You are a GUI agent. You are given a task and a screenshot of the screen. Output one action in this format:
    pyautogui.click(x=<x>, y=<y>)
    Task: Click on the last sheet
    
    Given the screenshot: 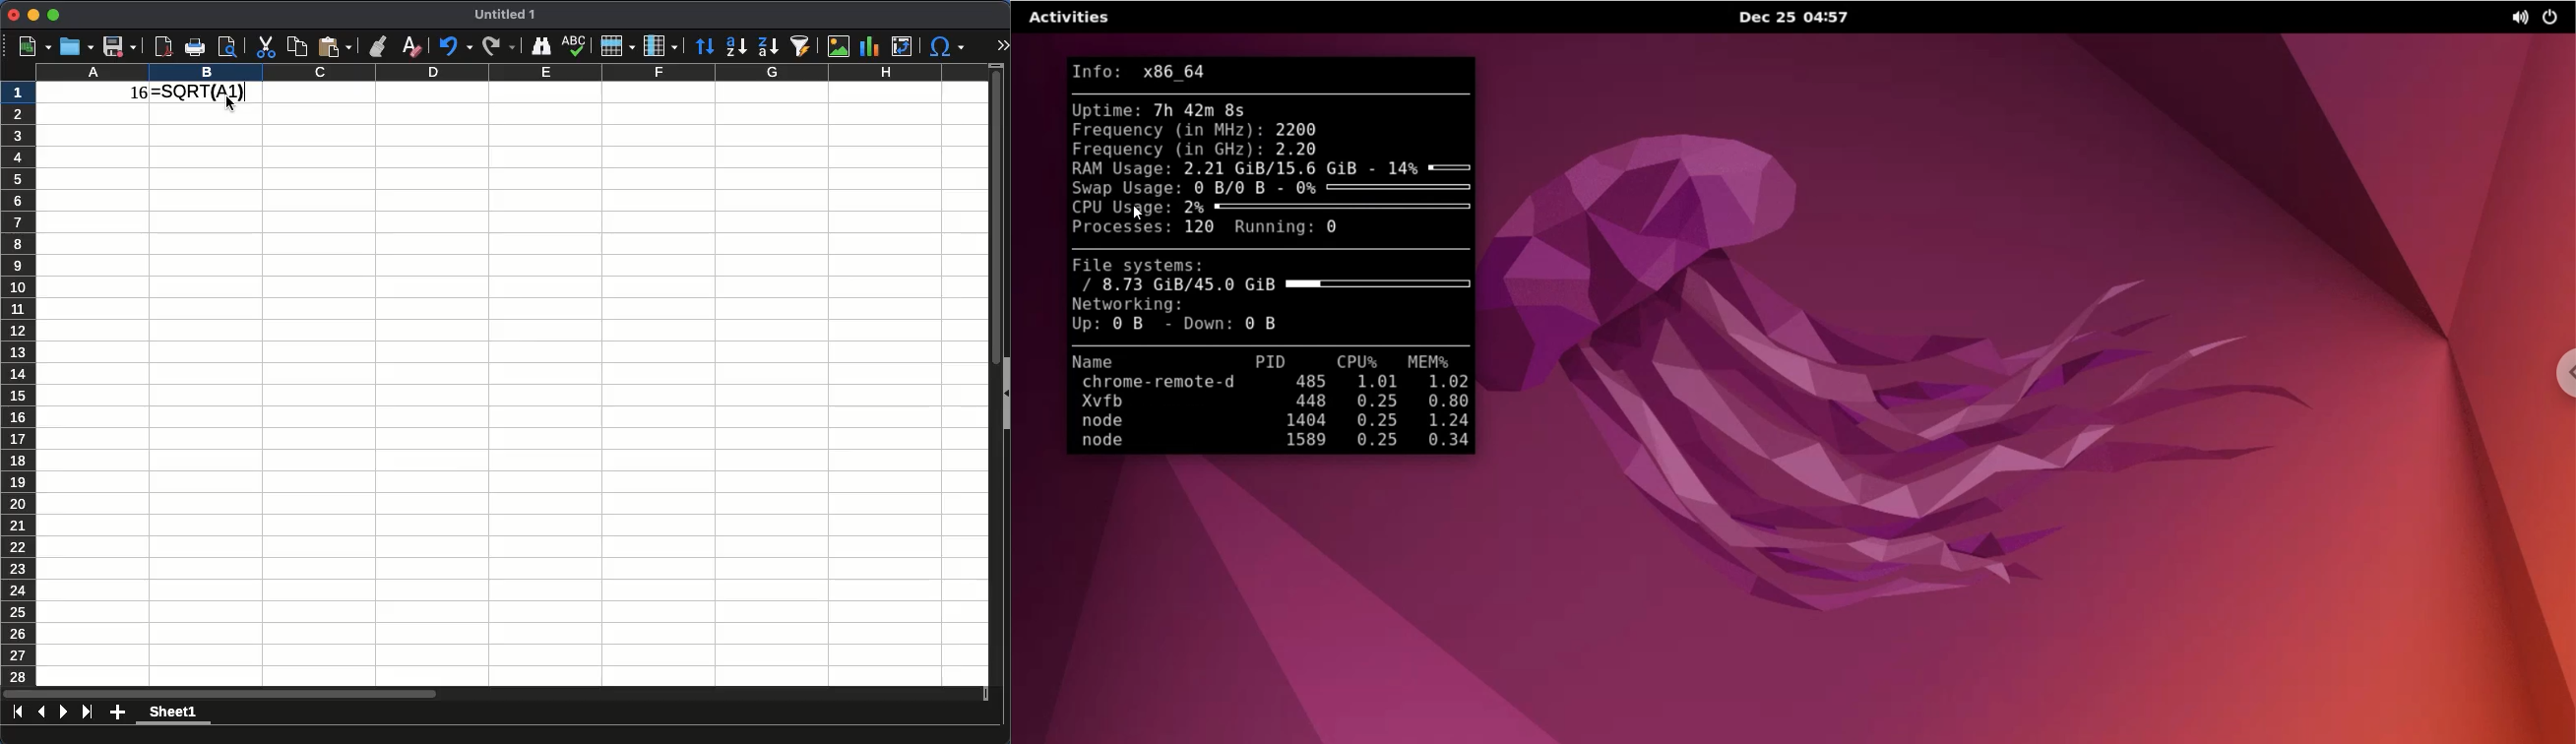 What is the action you would take?
    pyautogui.click(x=87, y=712)
    